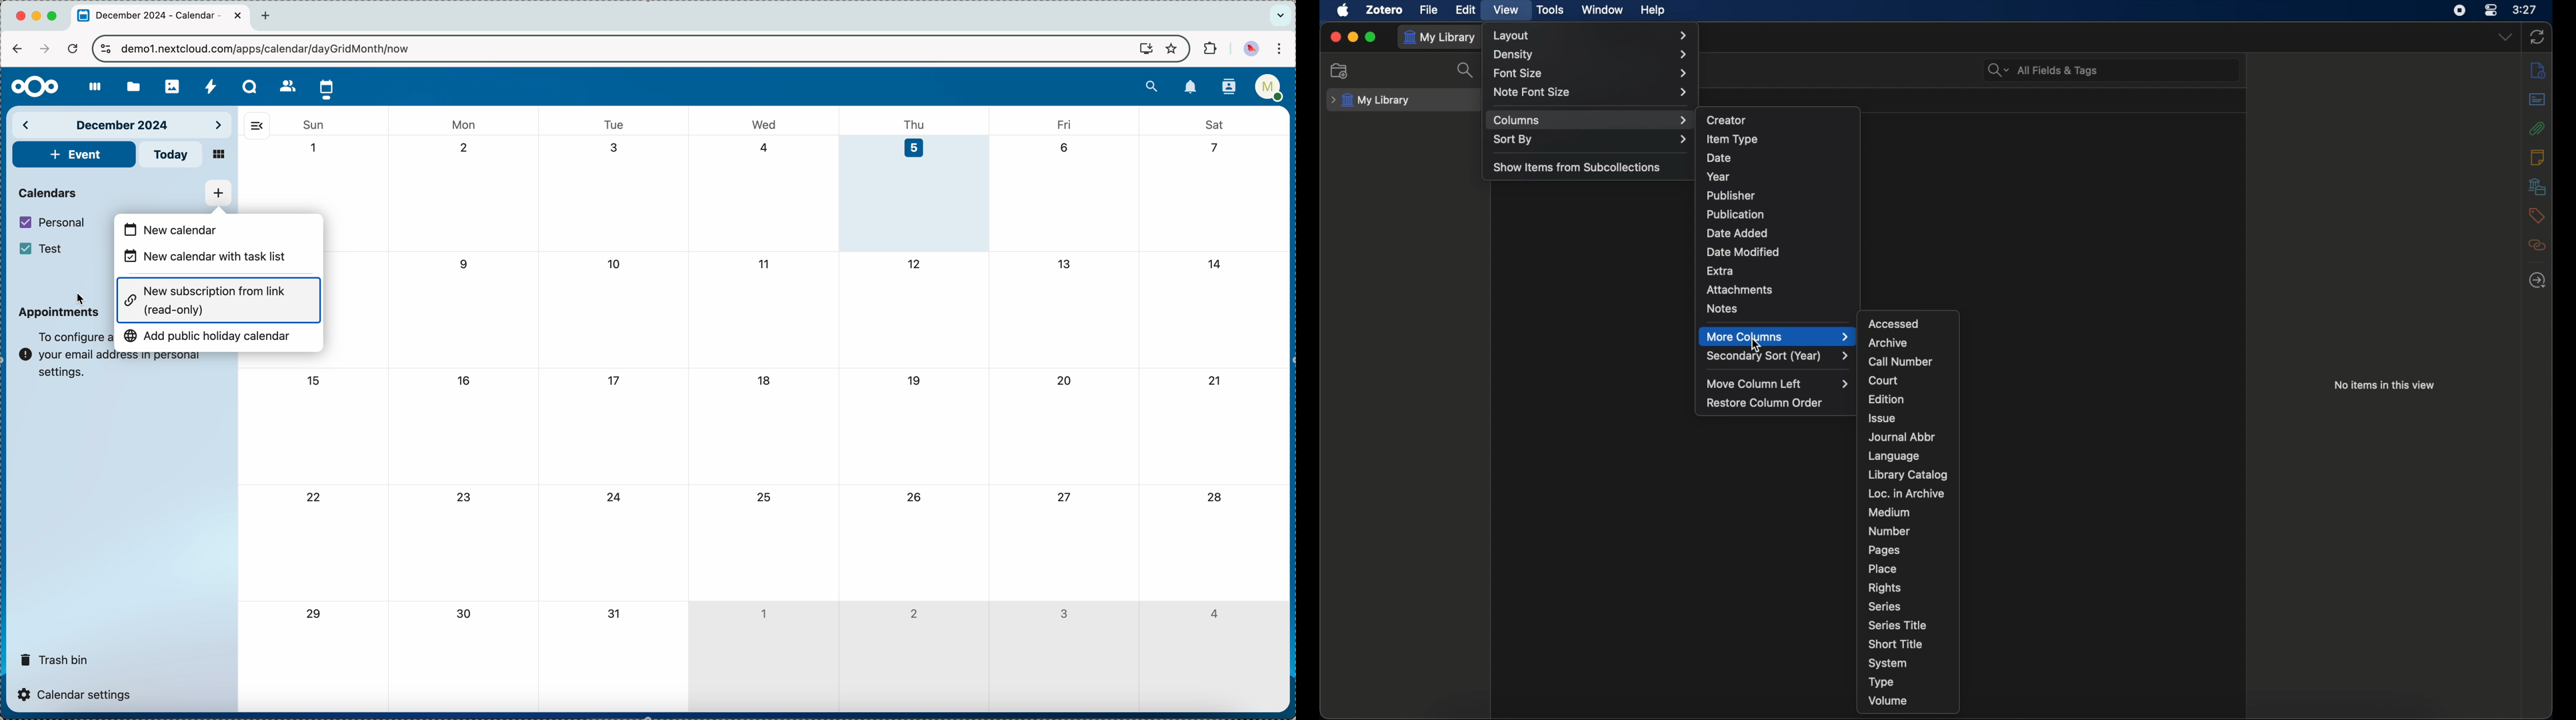  I want to click on calendar settings, so click(78, 694).